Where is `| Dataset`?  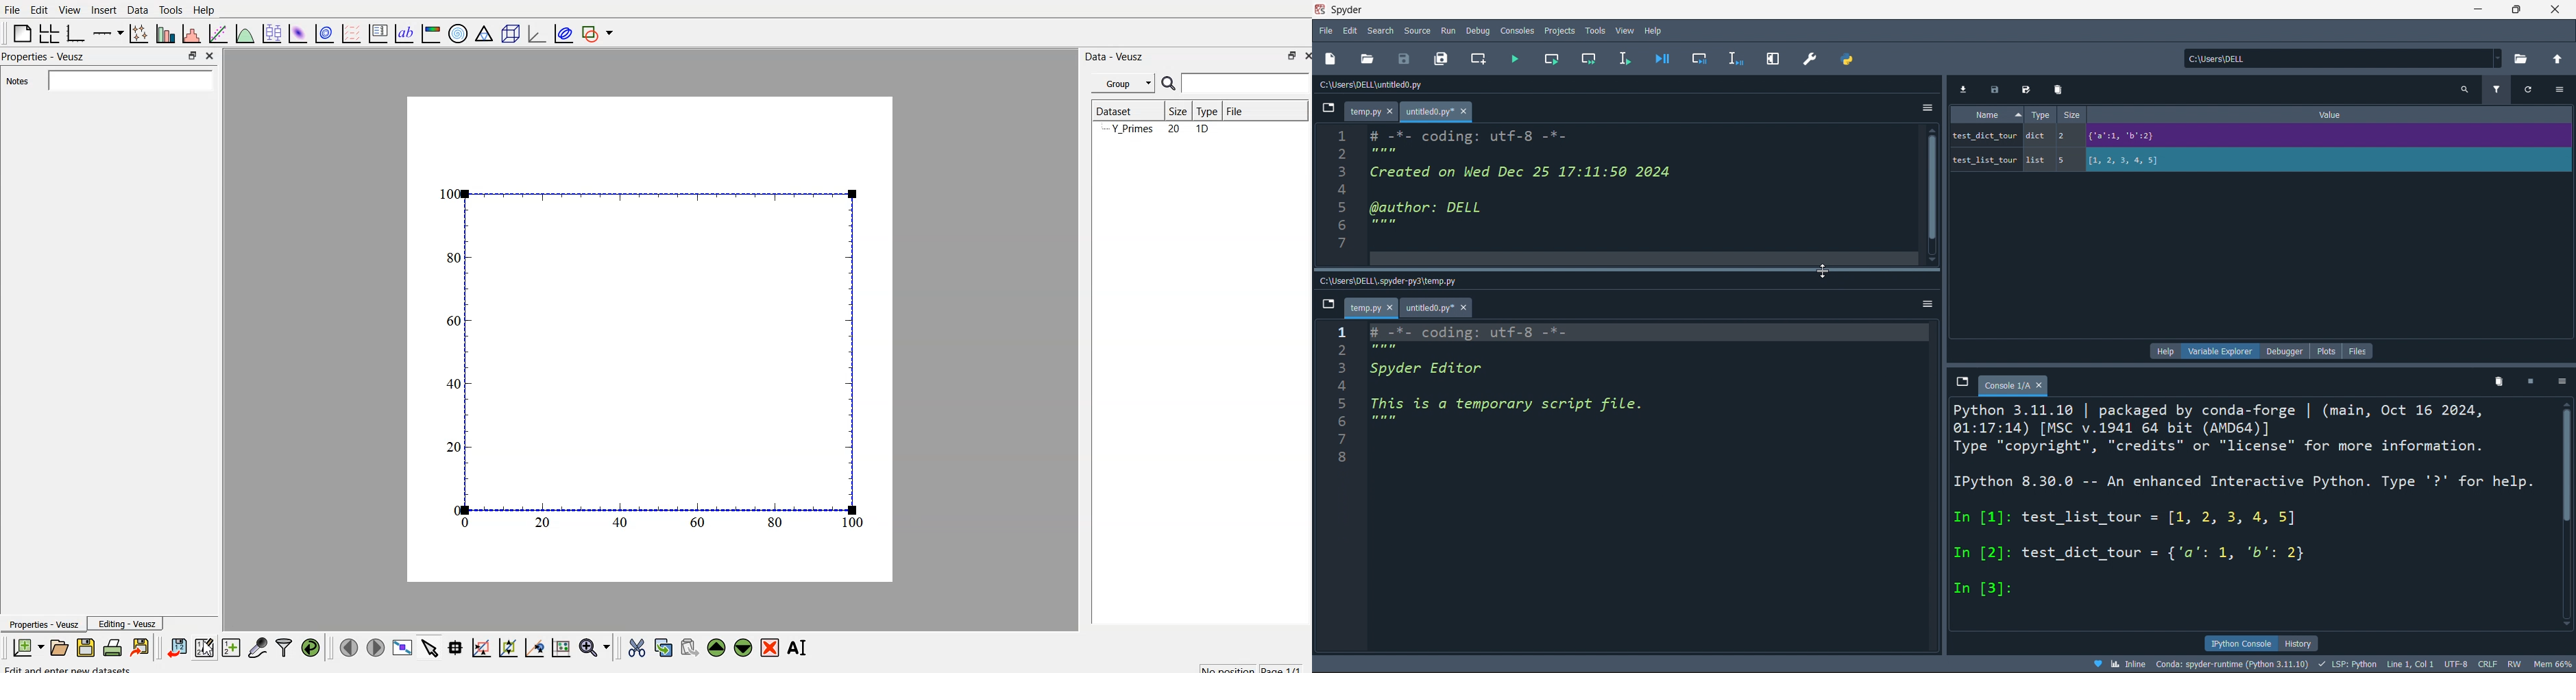 | Dataset is located at coordinates (1114, 110).